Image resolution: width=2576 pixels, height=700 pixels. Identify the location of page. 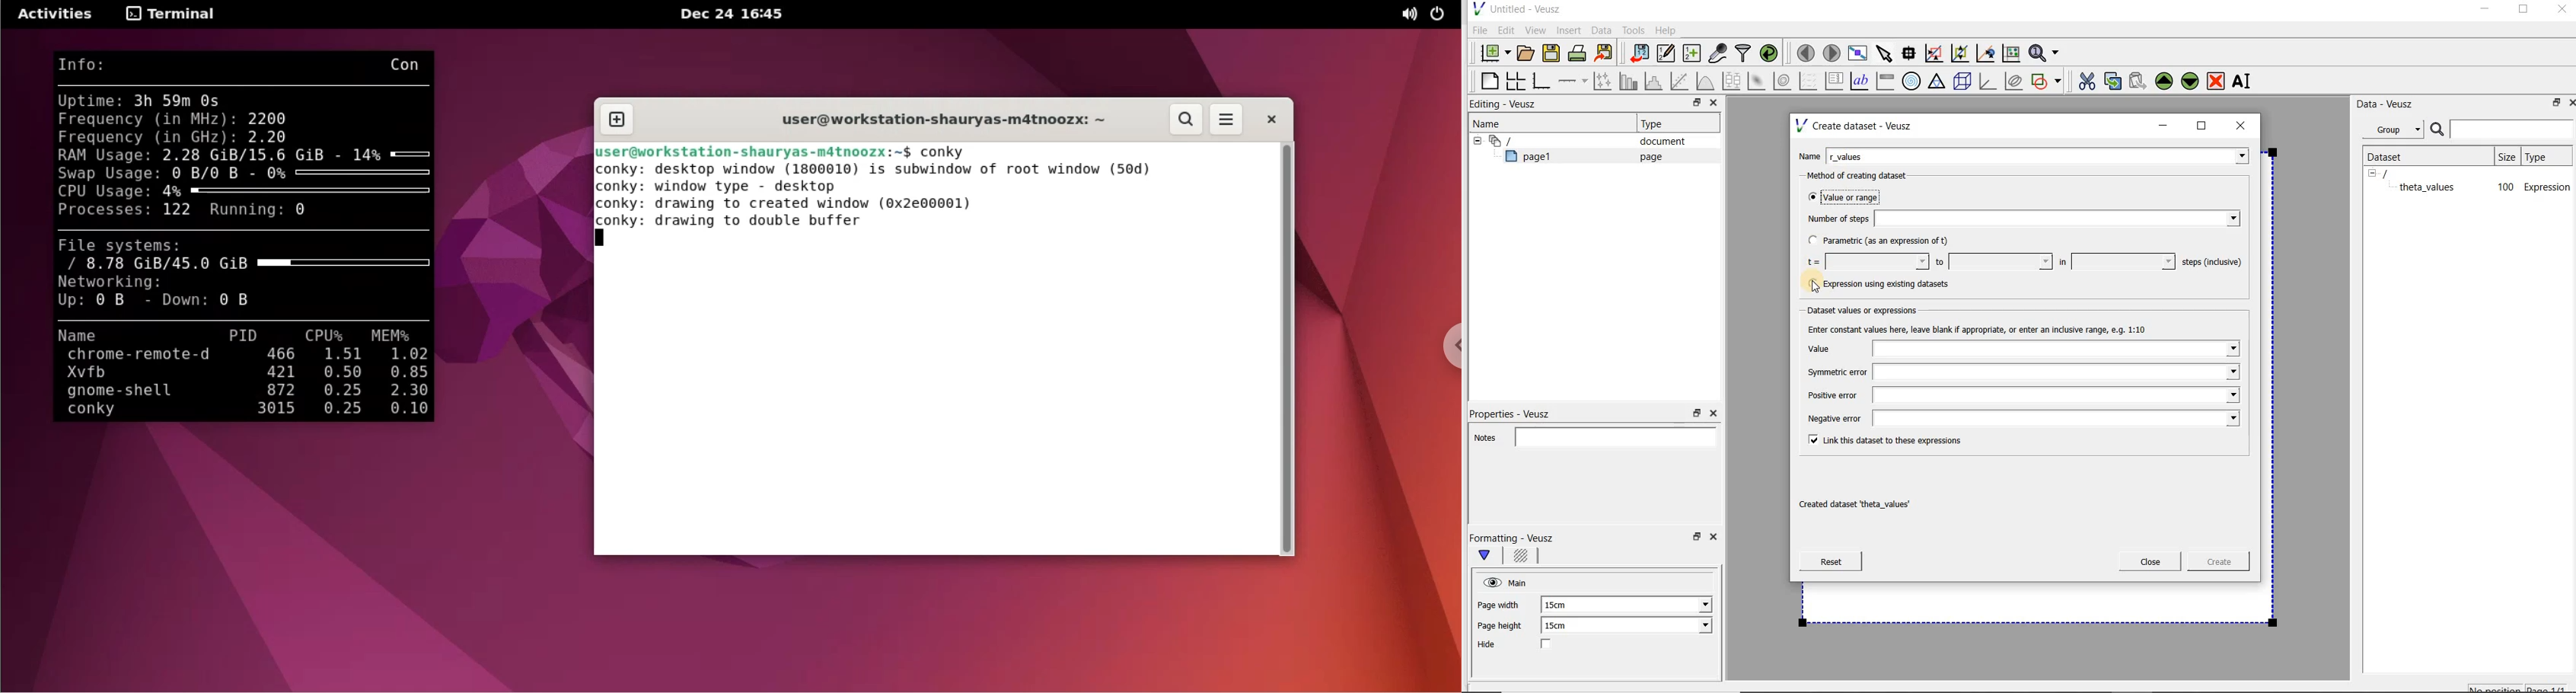
(1648, 157).